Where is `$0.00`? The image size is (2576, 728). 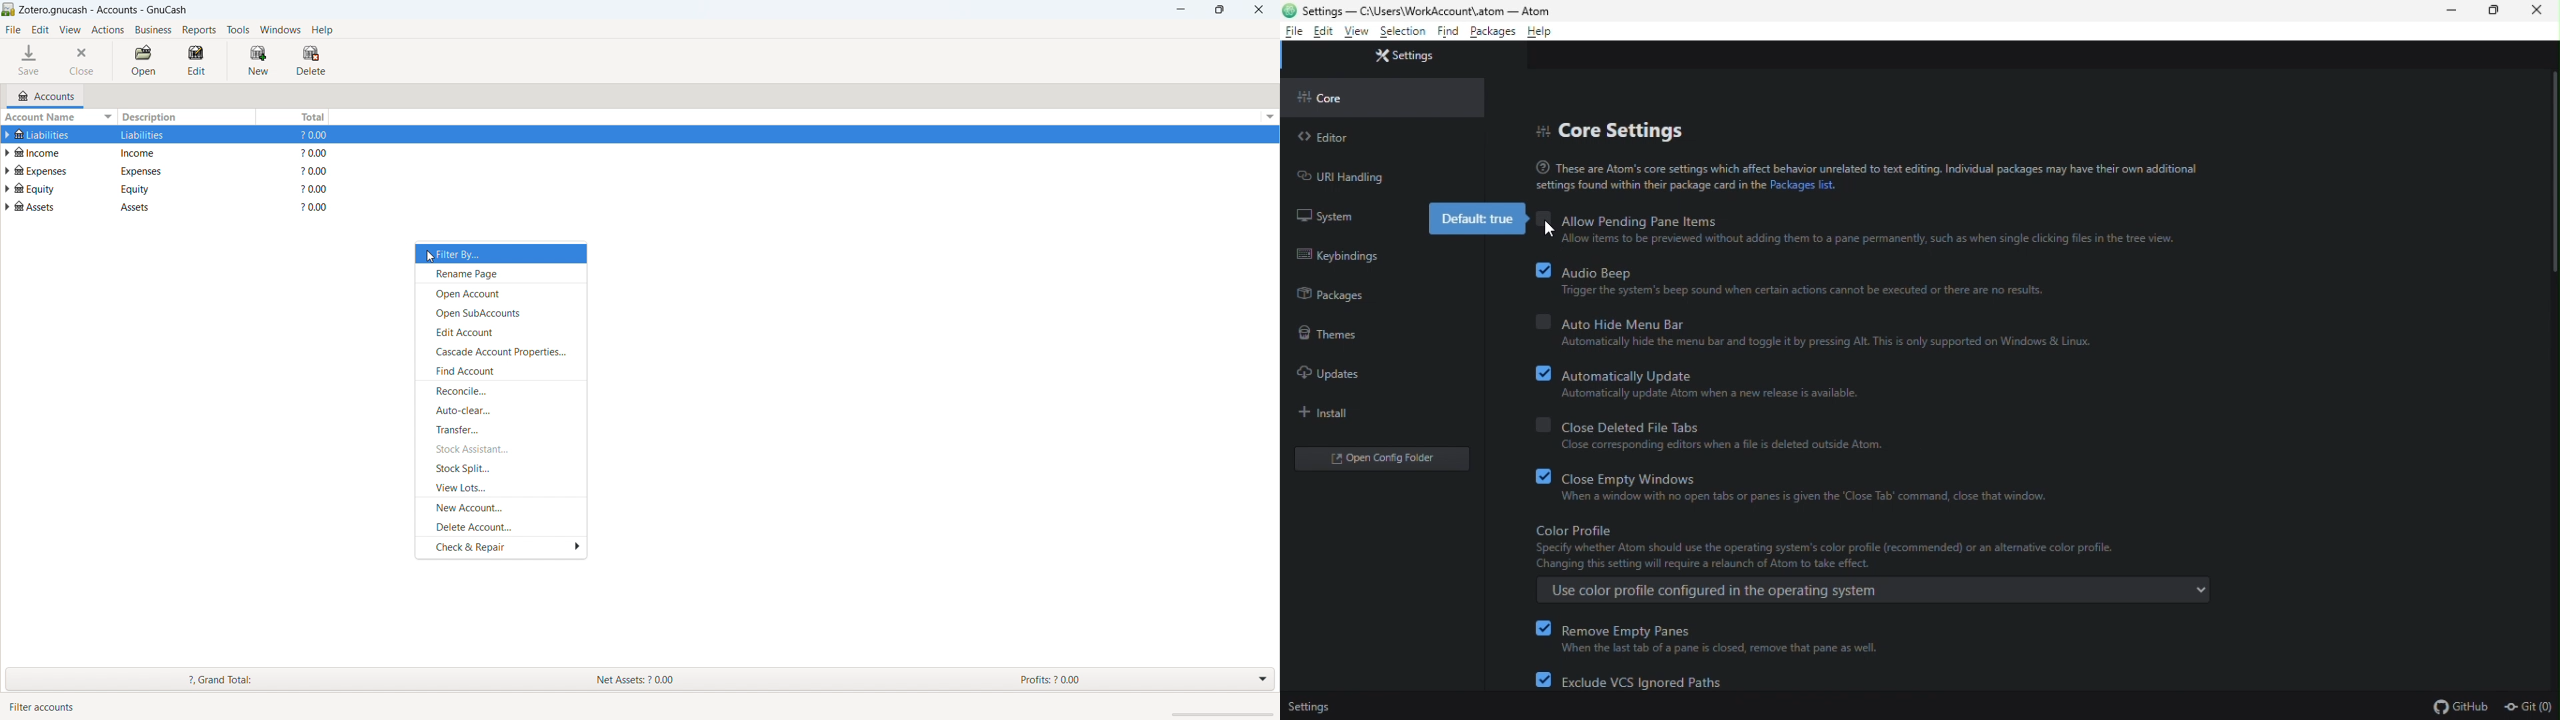 $0.00 is located at coordinates (316, 136).